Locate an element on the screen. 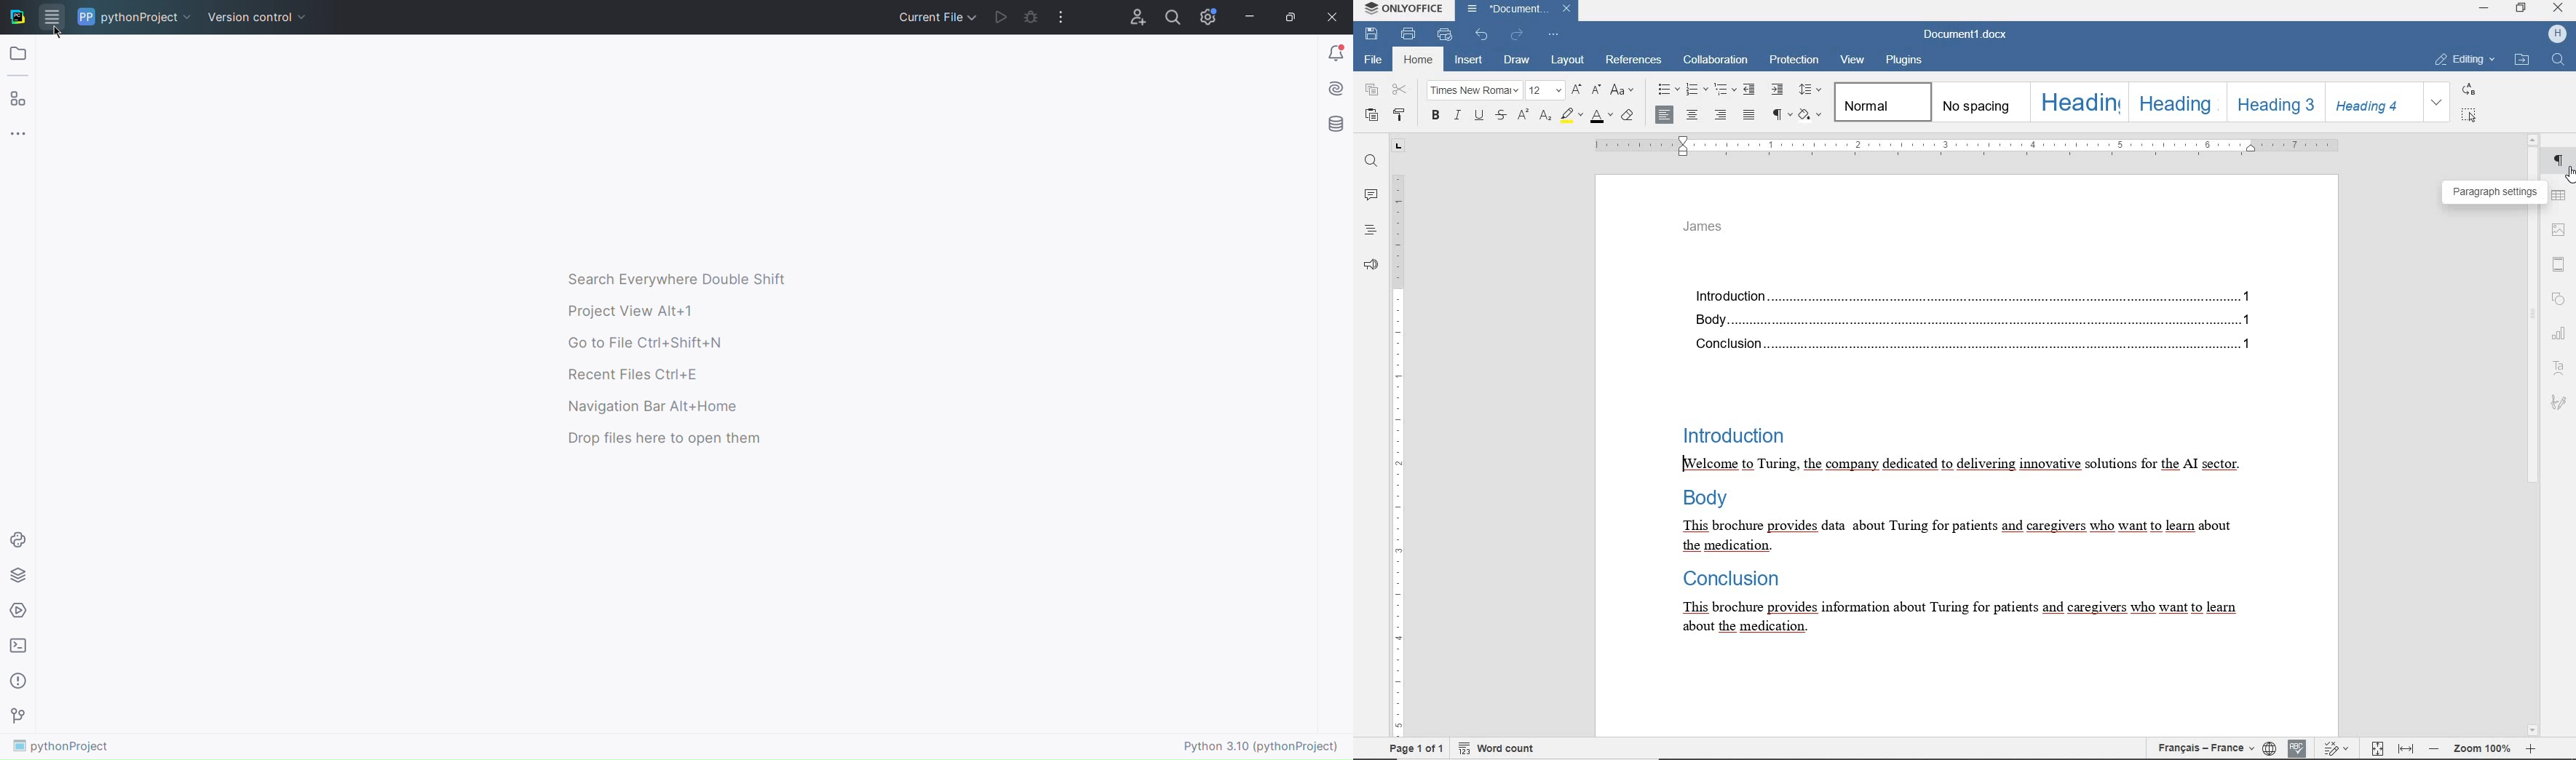 The height and width of the screenshot is (784, 2576). protection is located at coordinates (1793, 60).